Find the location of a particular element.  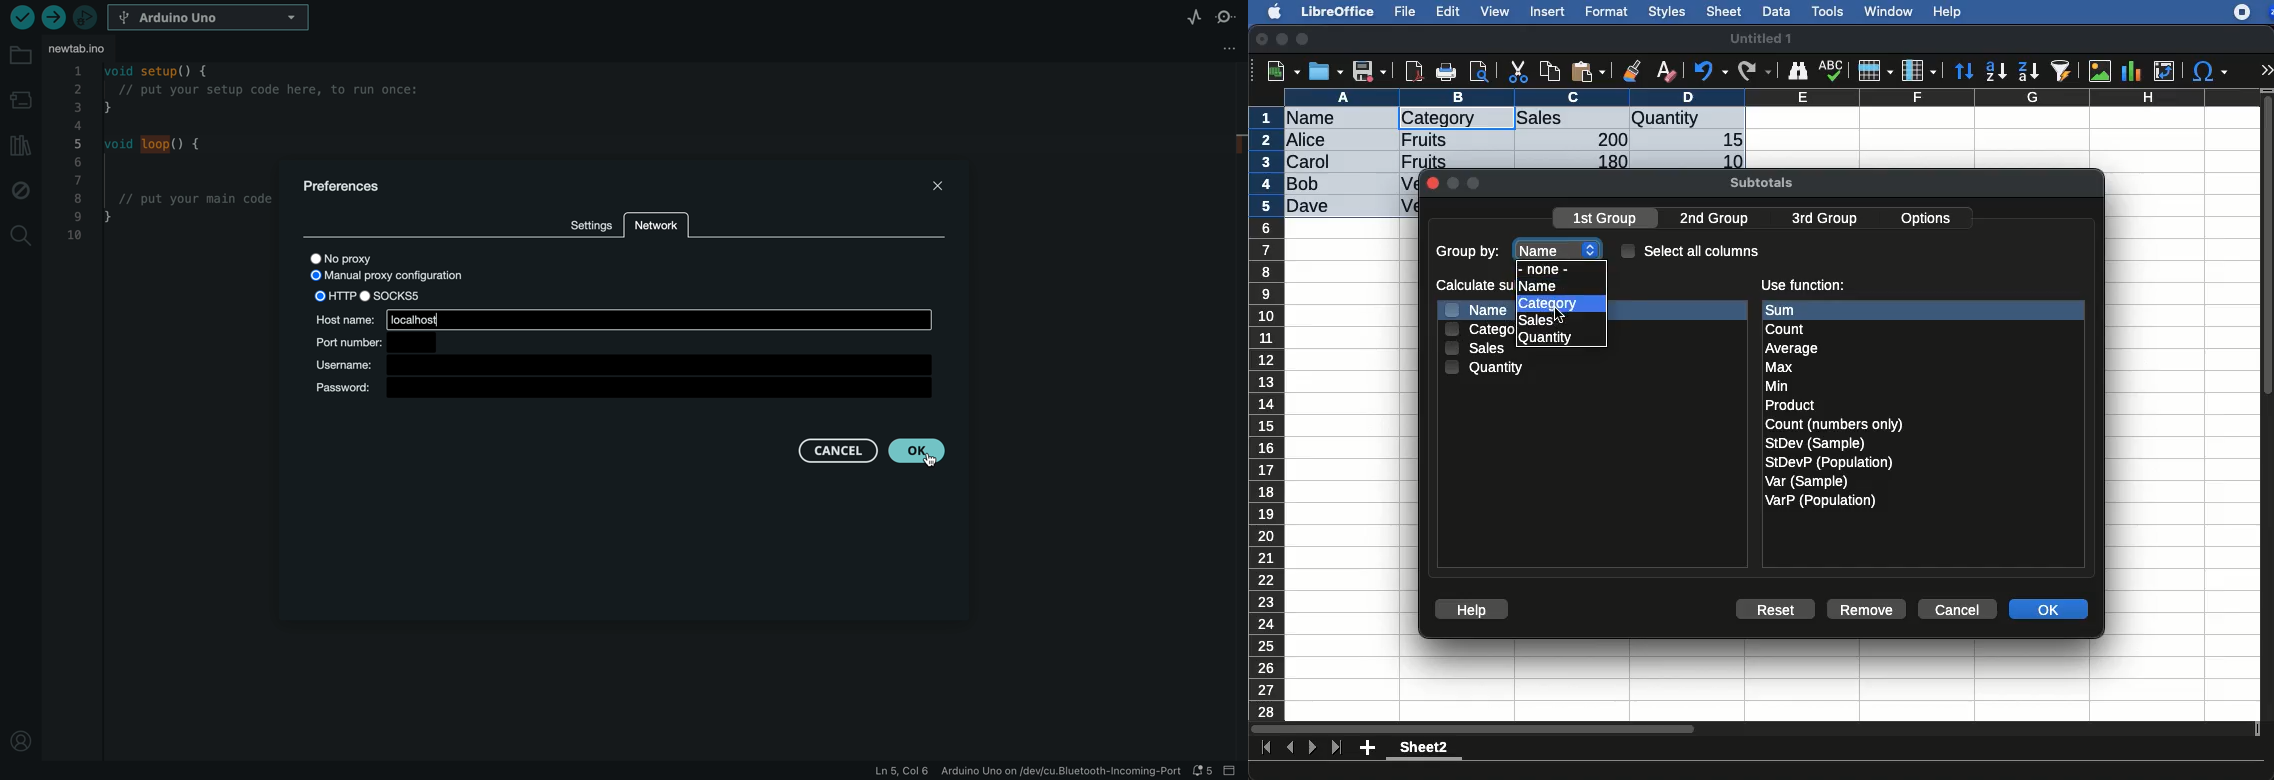

code is located at coordinates (165, 177).